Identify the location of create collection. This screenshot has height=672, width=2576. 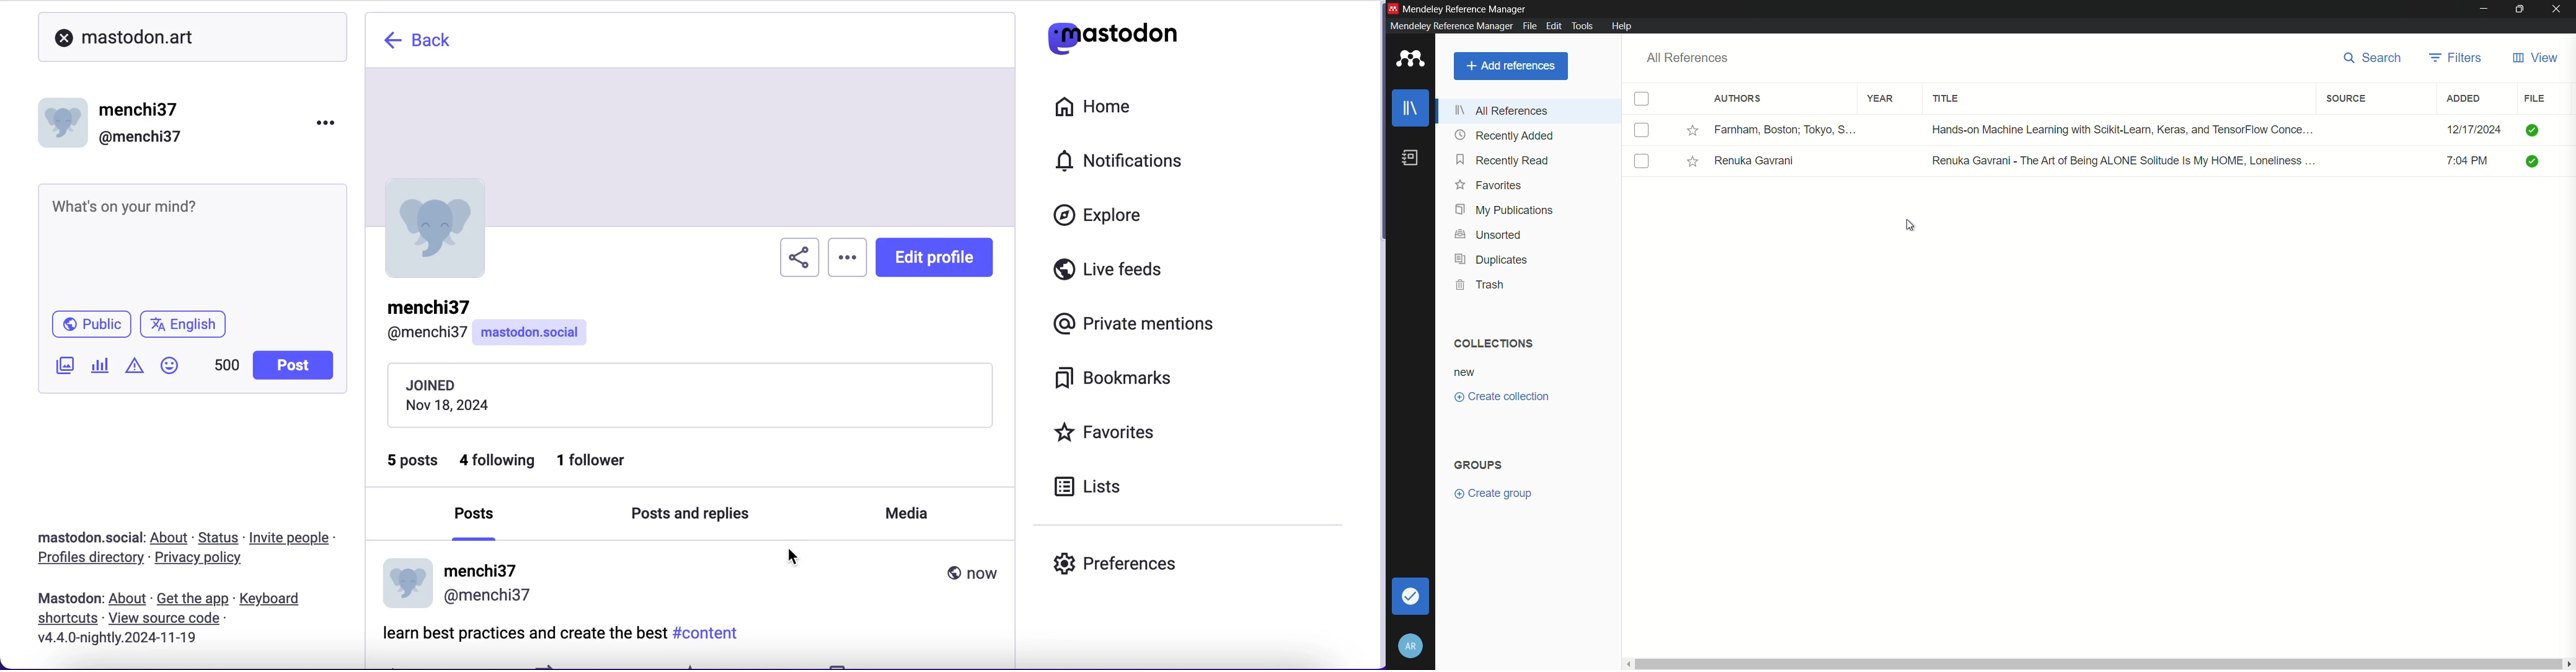
(1502, 396).